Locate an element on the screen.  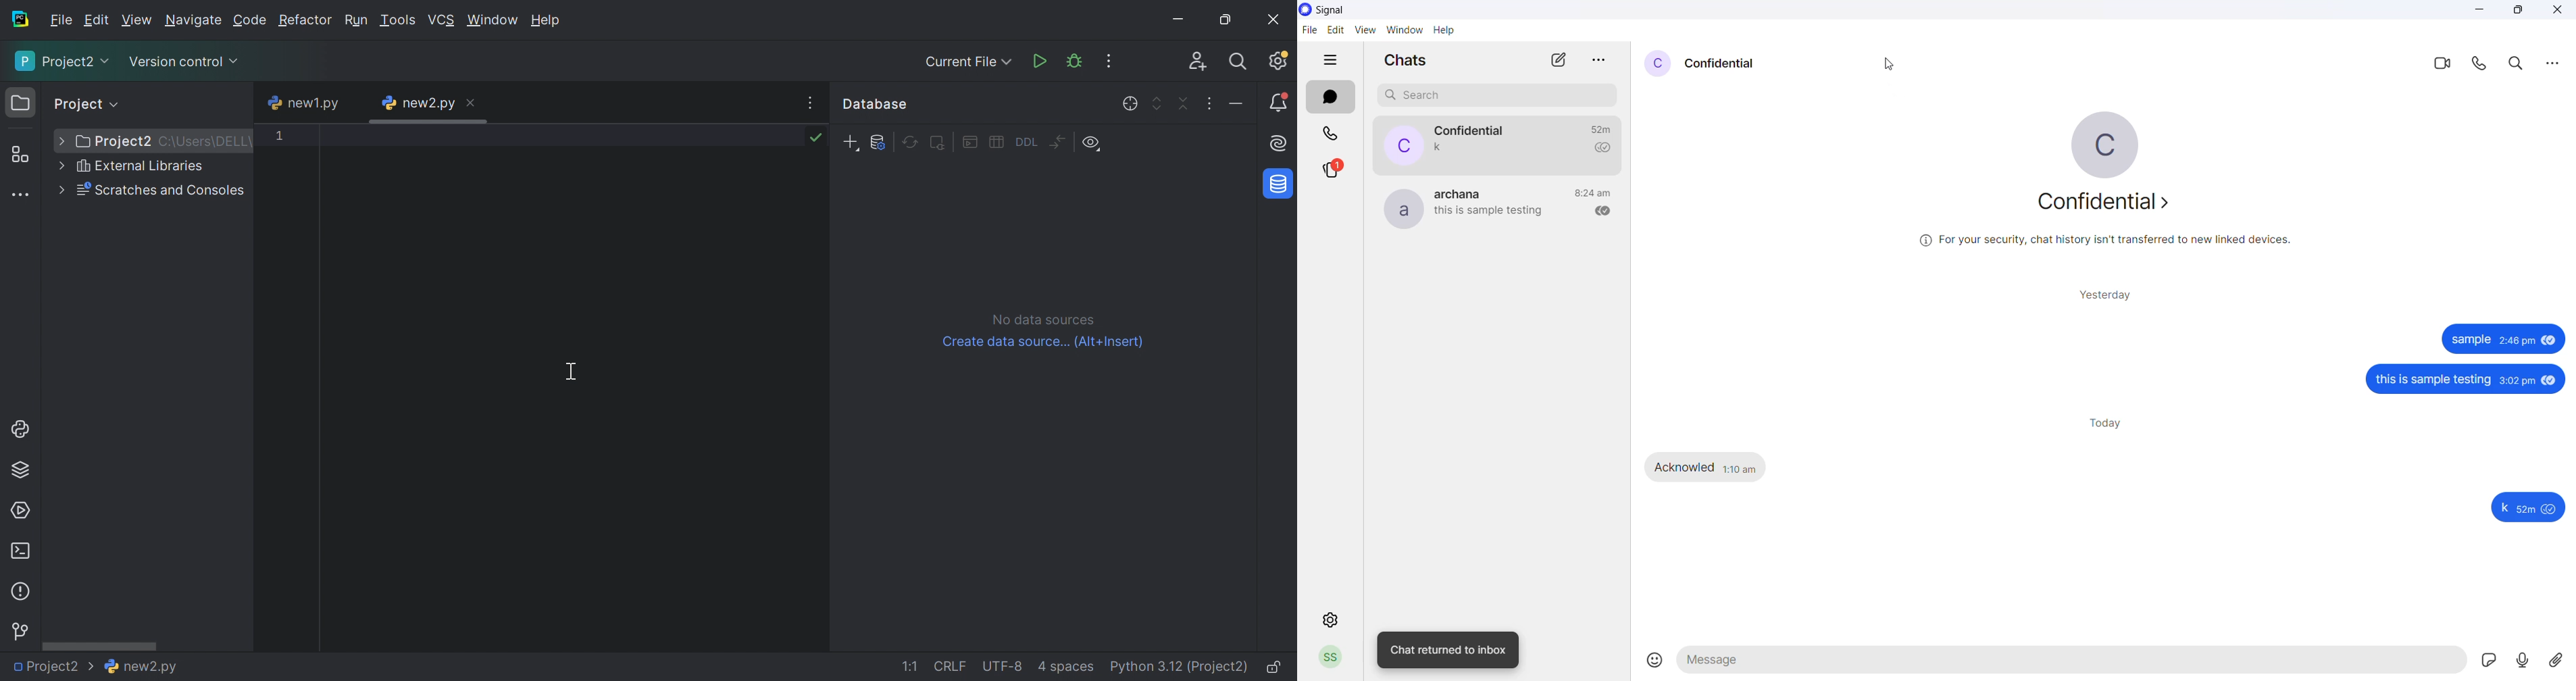
Databse is located at coordinates (878, 105).